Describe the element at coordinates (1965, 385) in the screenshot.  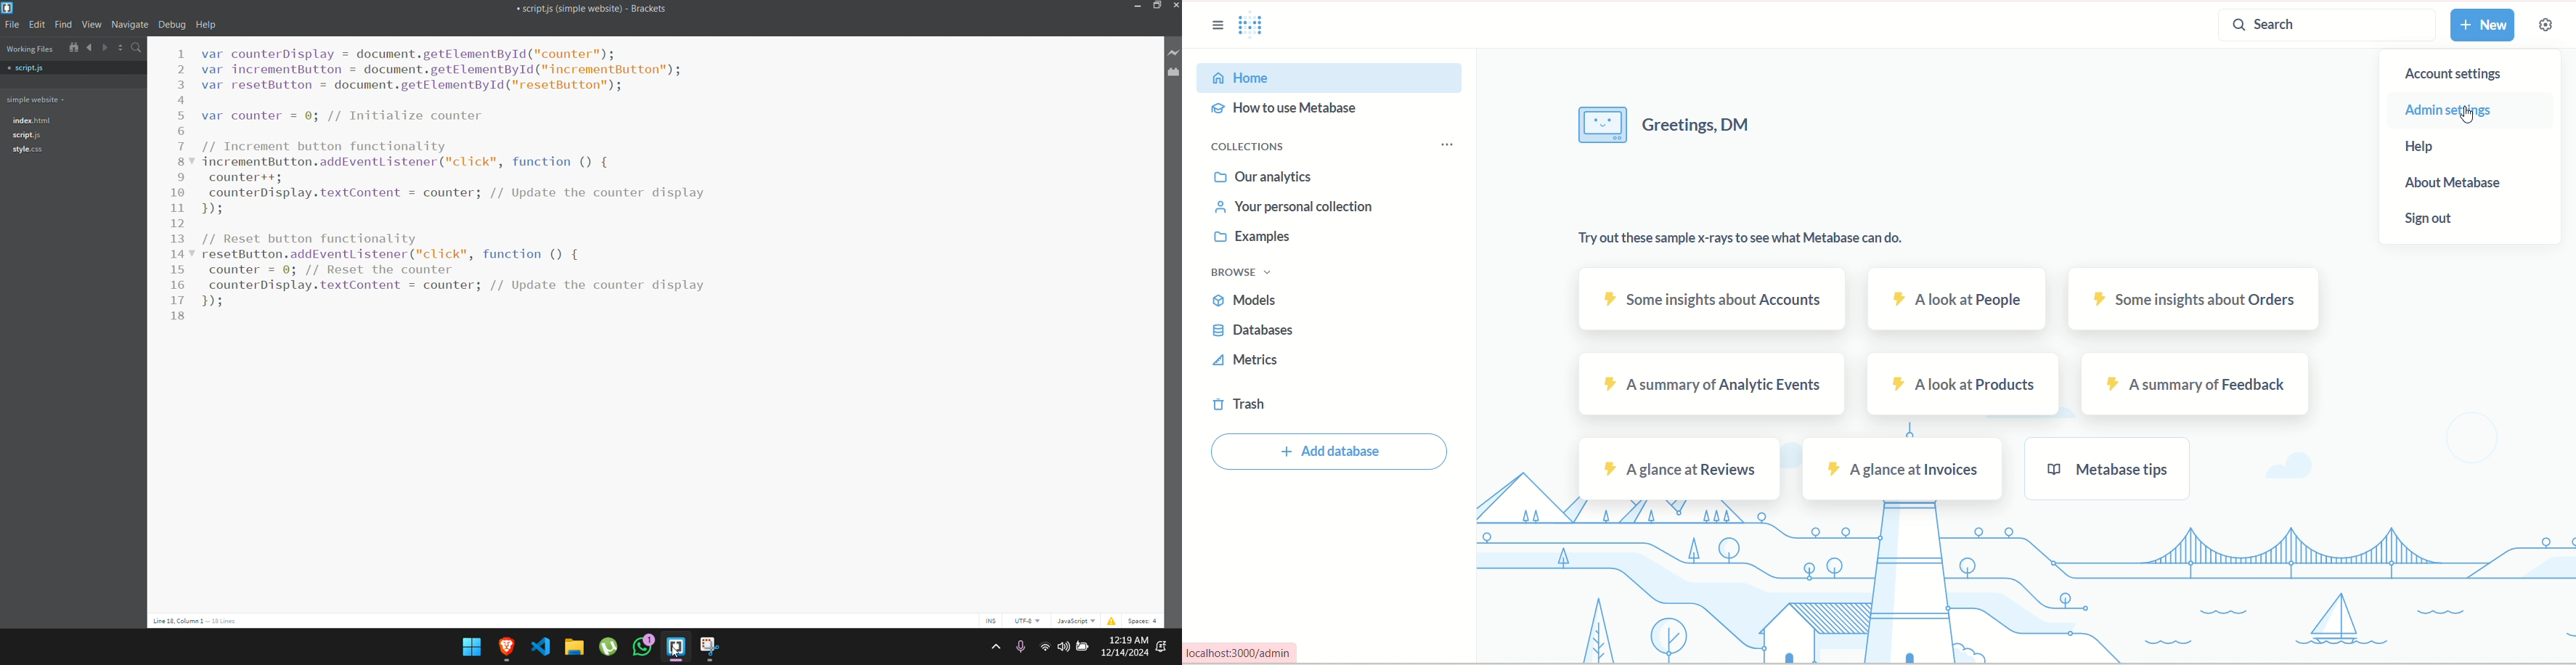
I see `A look at products` at that location.